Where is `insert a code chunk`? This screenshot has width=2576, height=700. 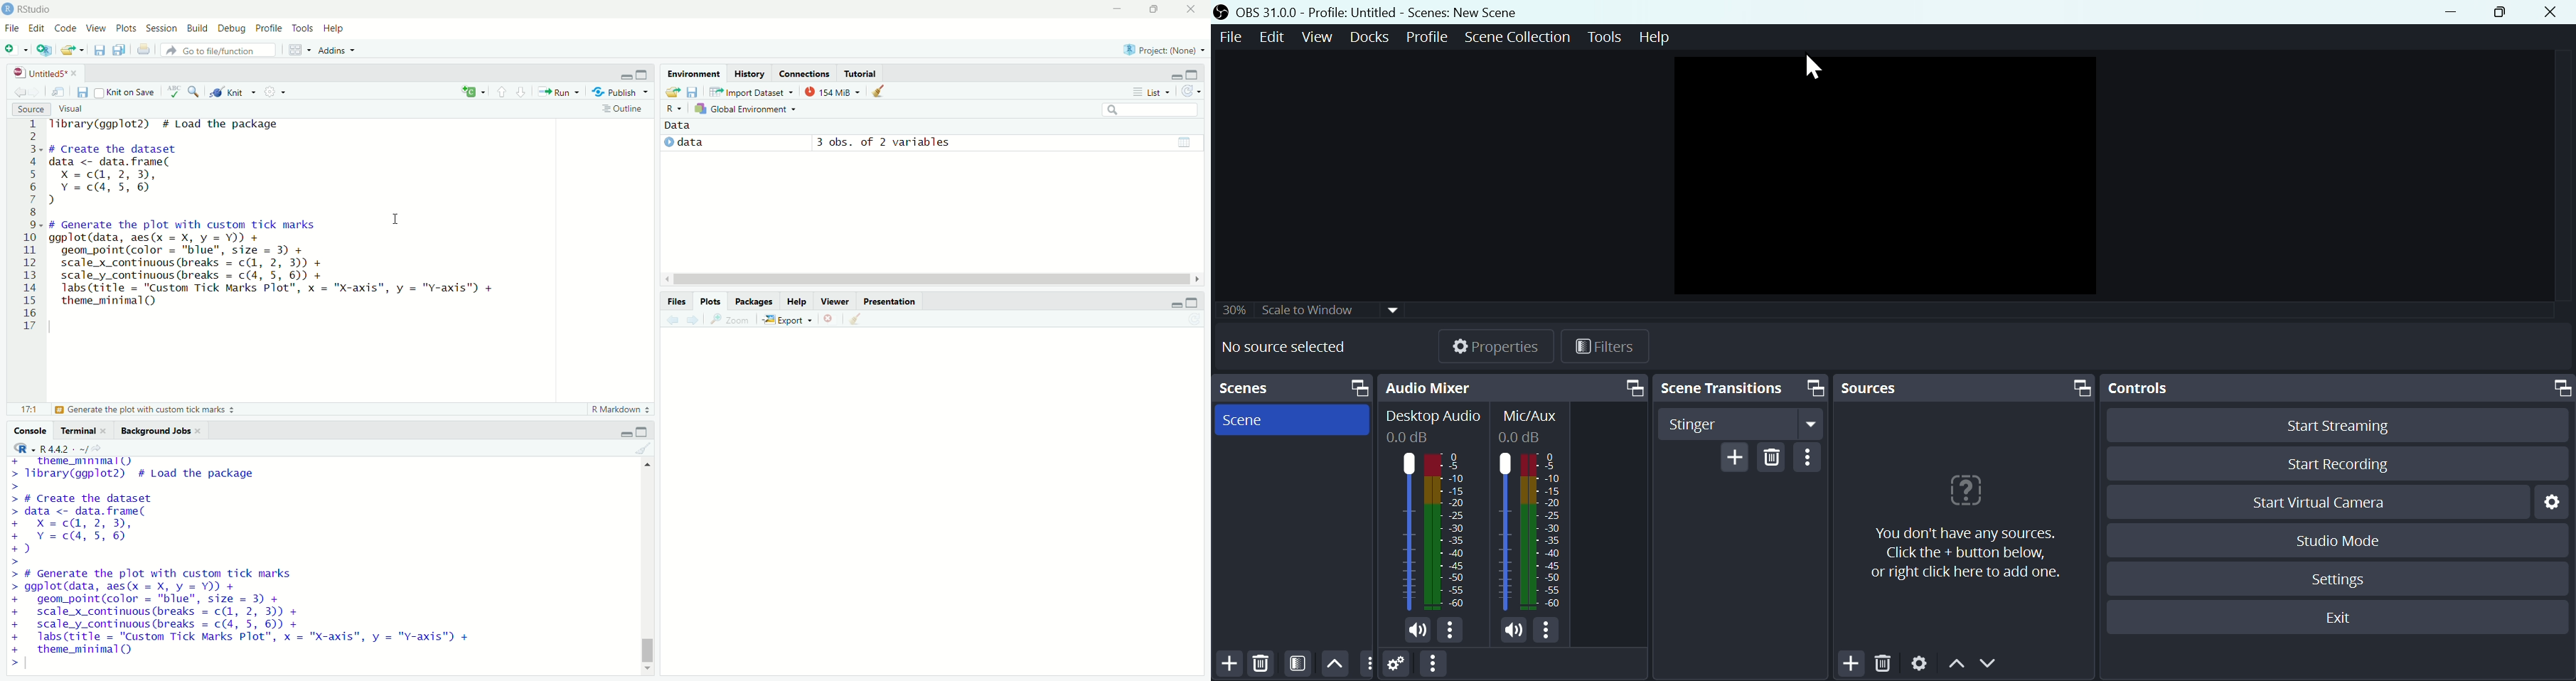 insert a code chunk is located at coordinates (472, 90).